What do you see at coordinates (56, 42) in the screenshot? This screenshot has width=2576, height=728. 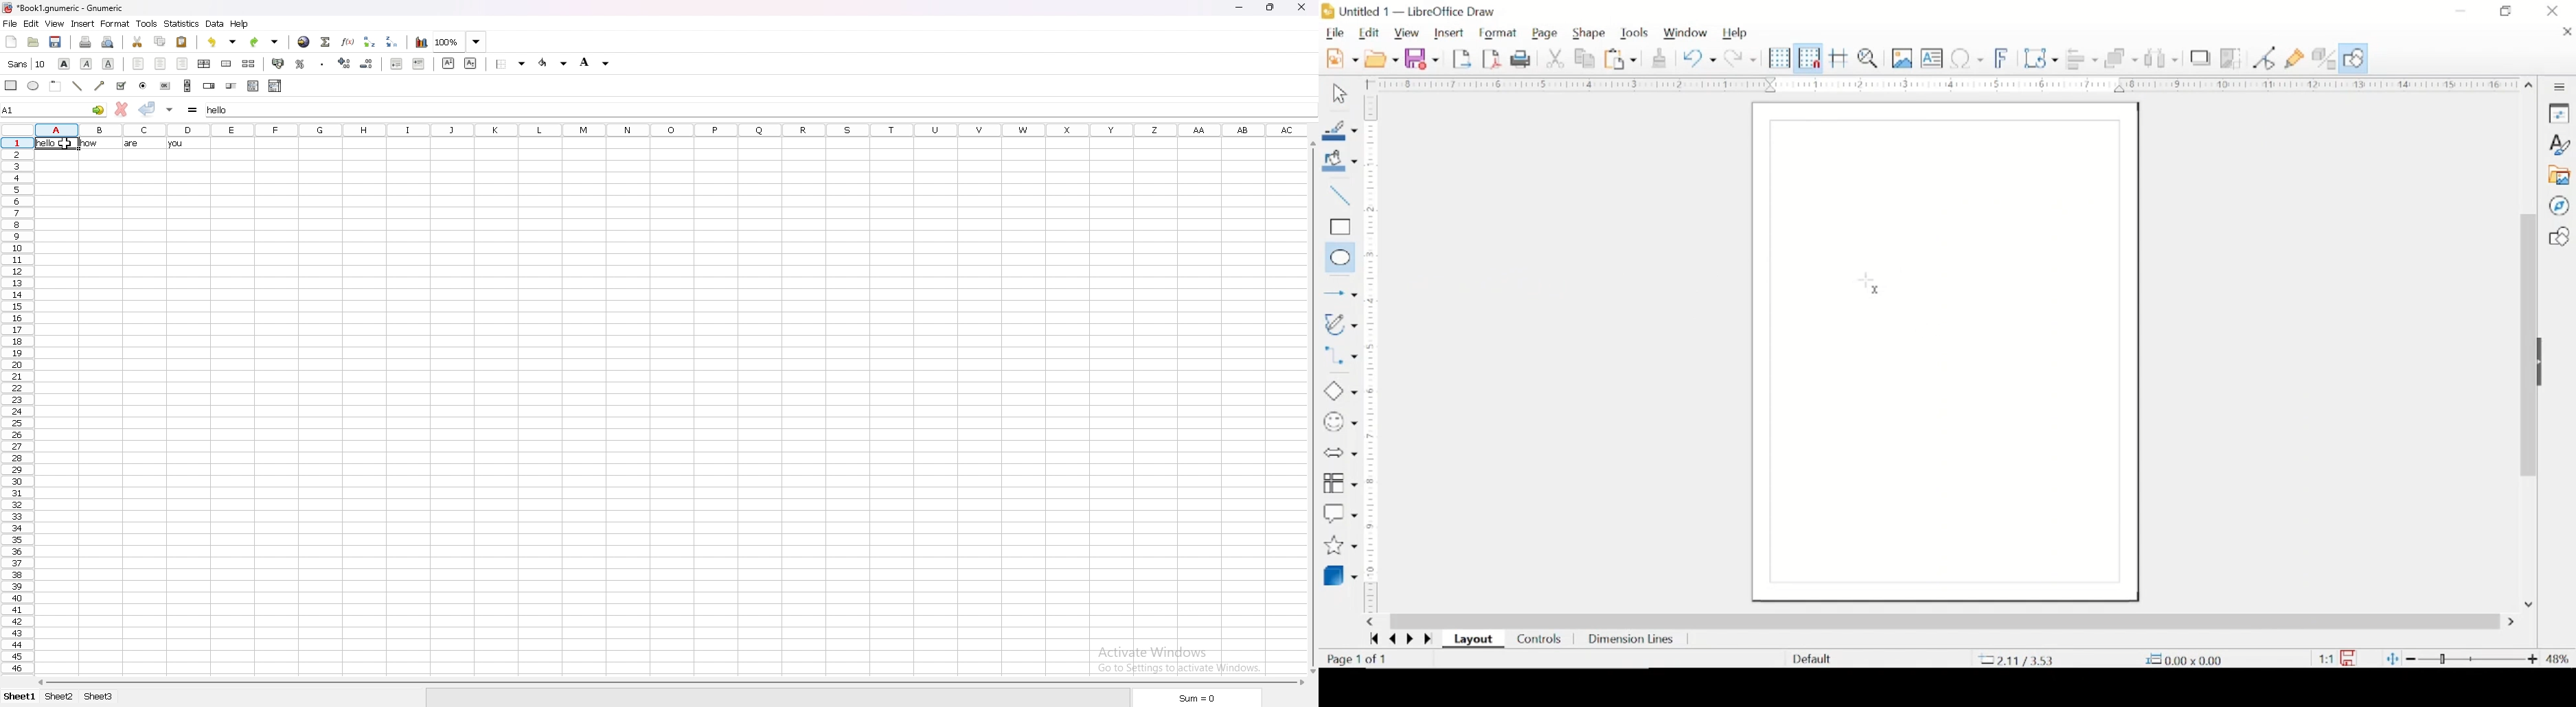 I see `save` at bounding box center [56, 42].